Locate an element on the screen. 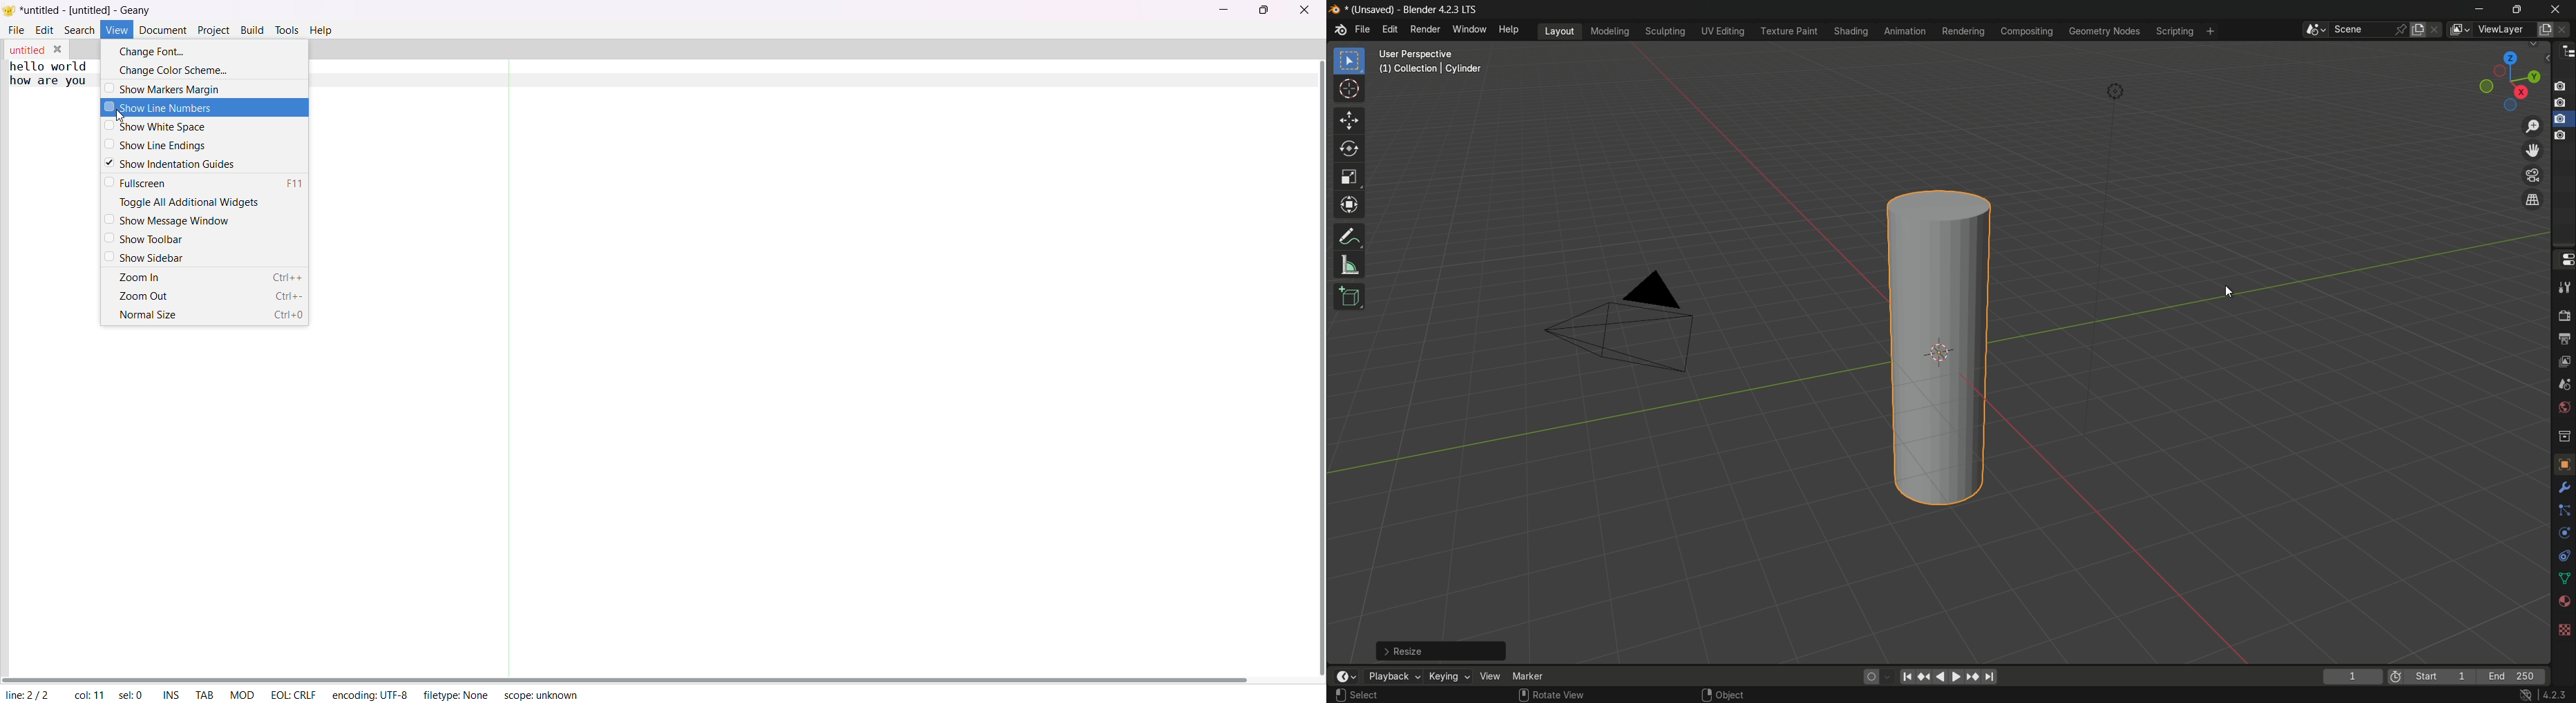  browse scenes is located at coordinates (2314, 30).